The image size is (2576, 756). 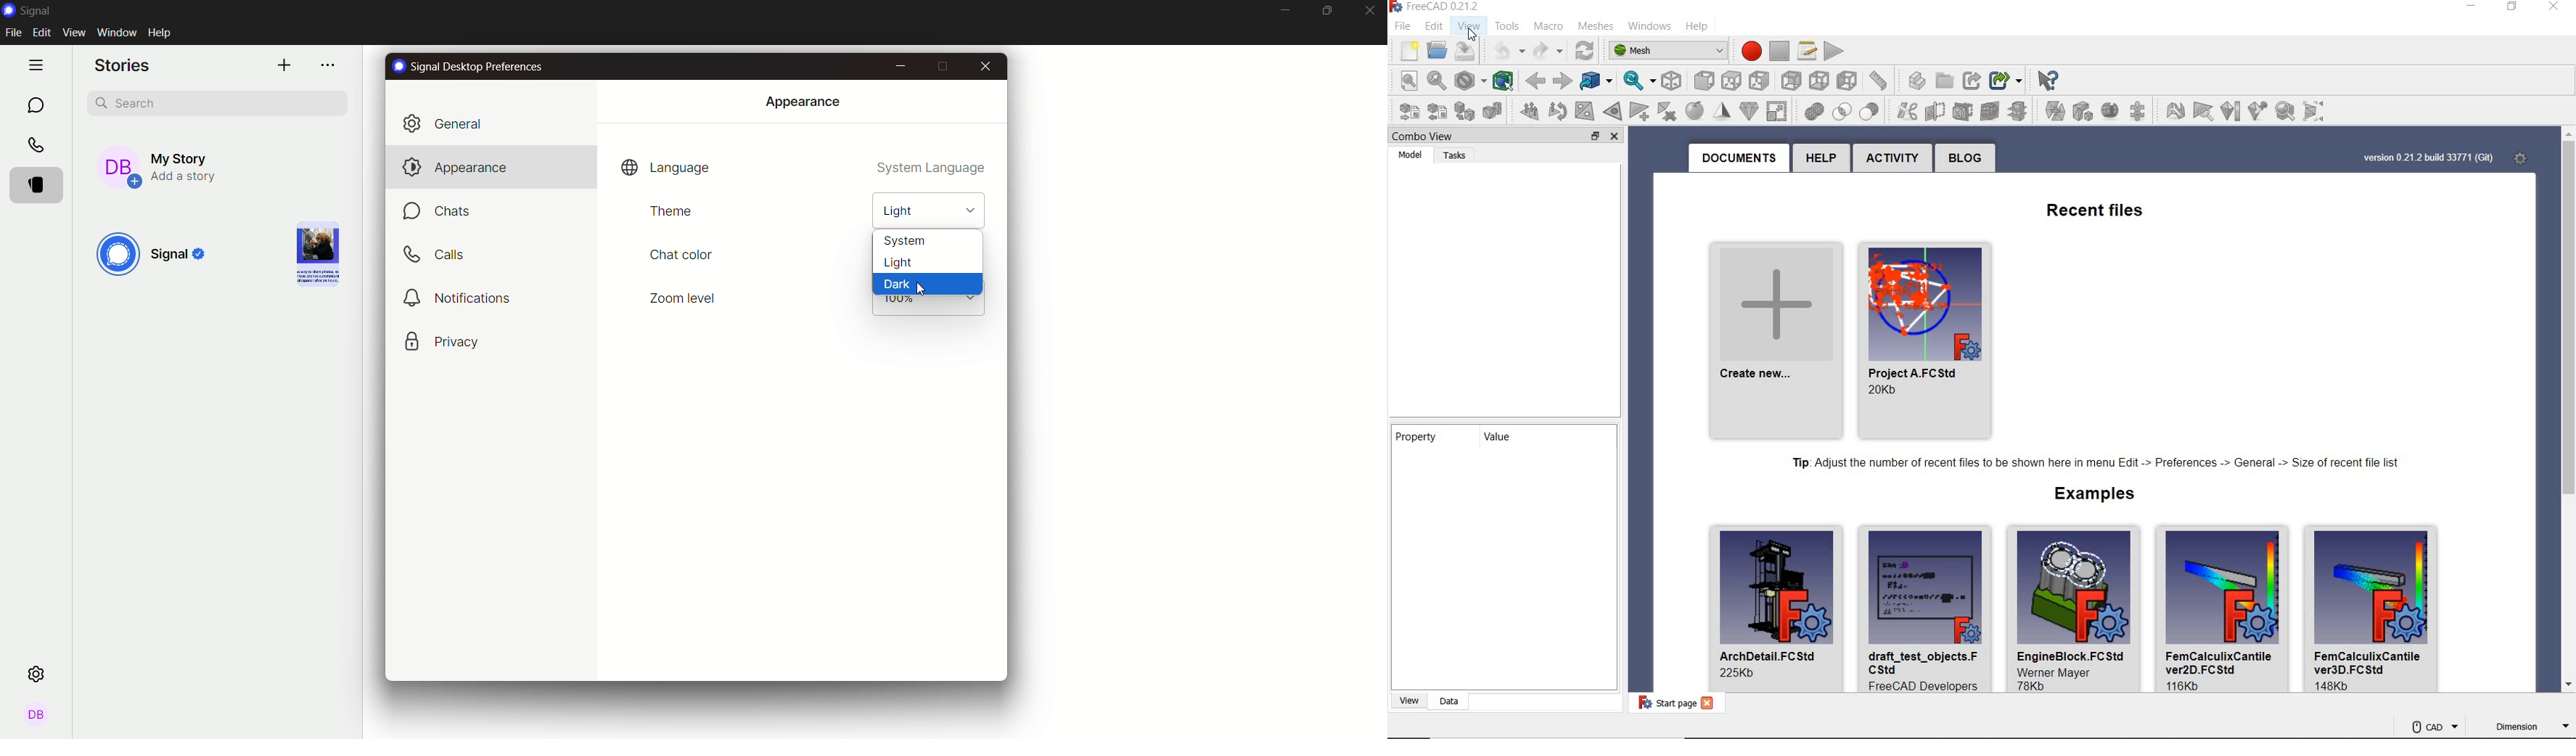 What do you see at coordinates (1639, 109) in the screenshot?
I see `add triangle` at bounding box center [1639, 109].